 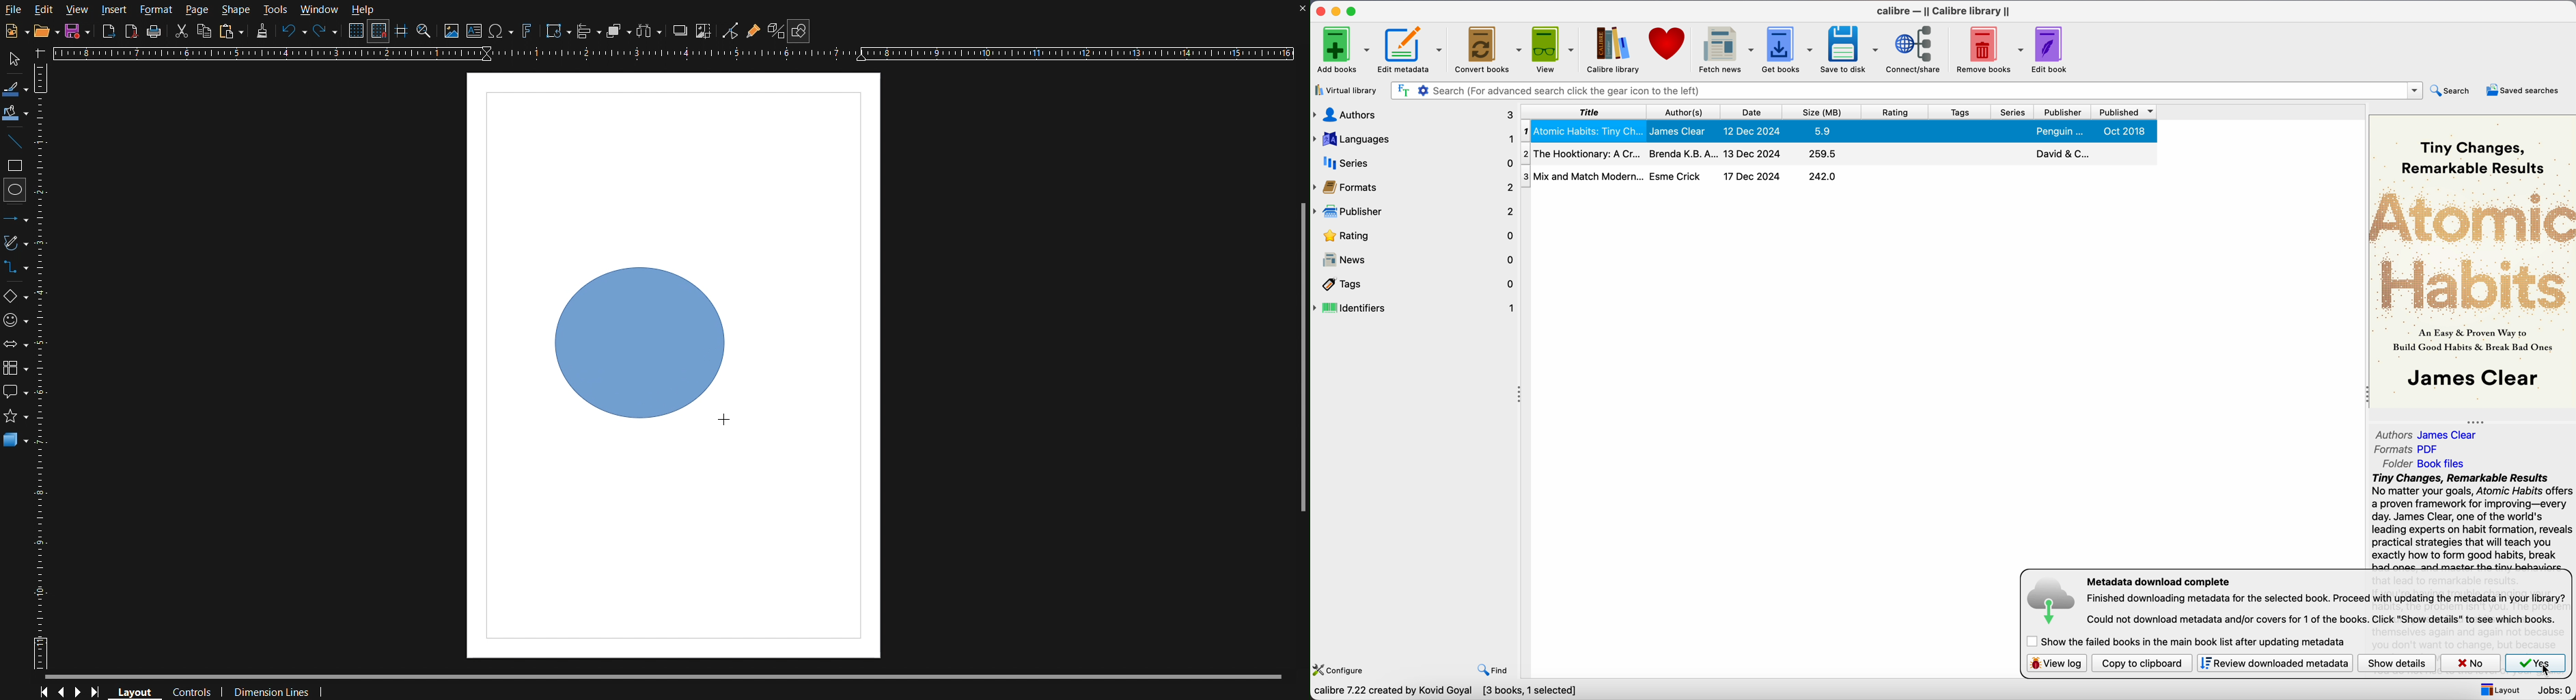 I want to click on tags, so click(x=1960, y=112).